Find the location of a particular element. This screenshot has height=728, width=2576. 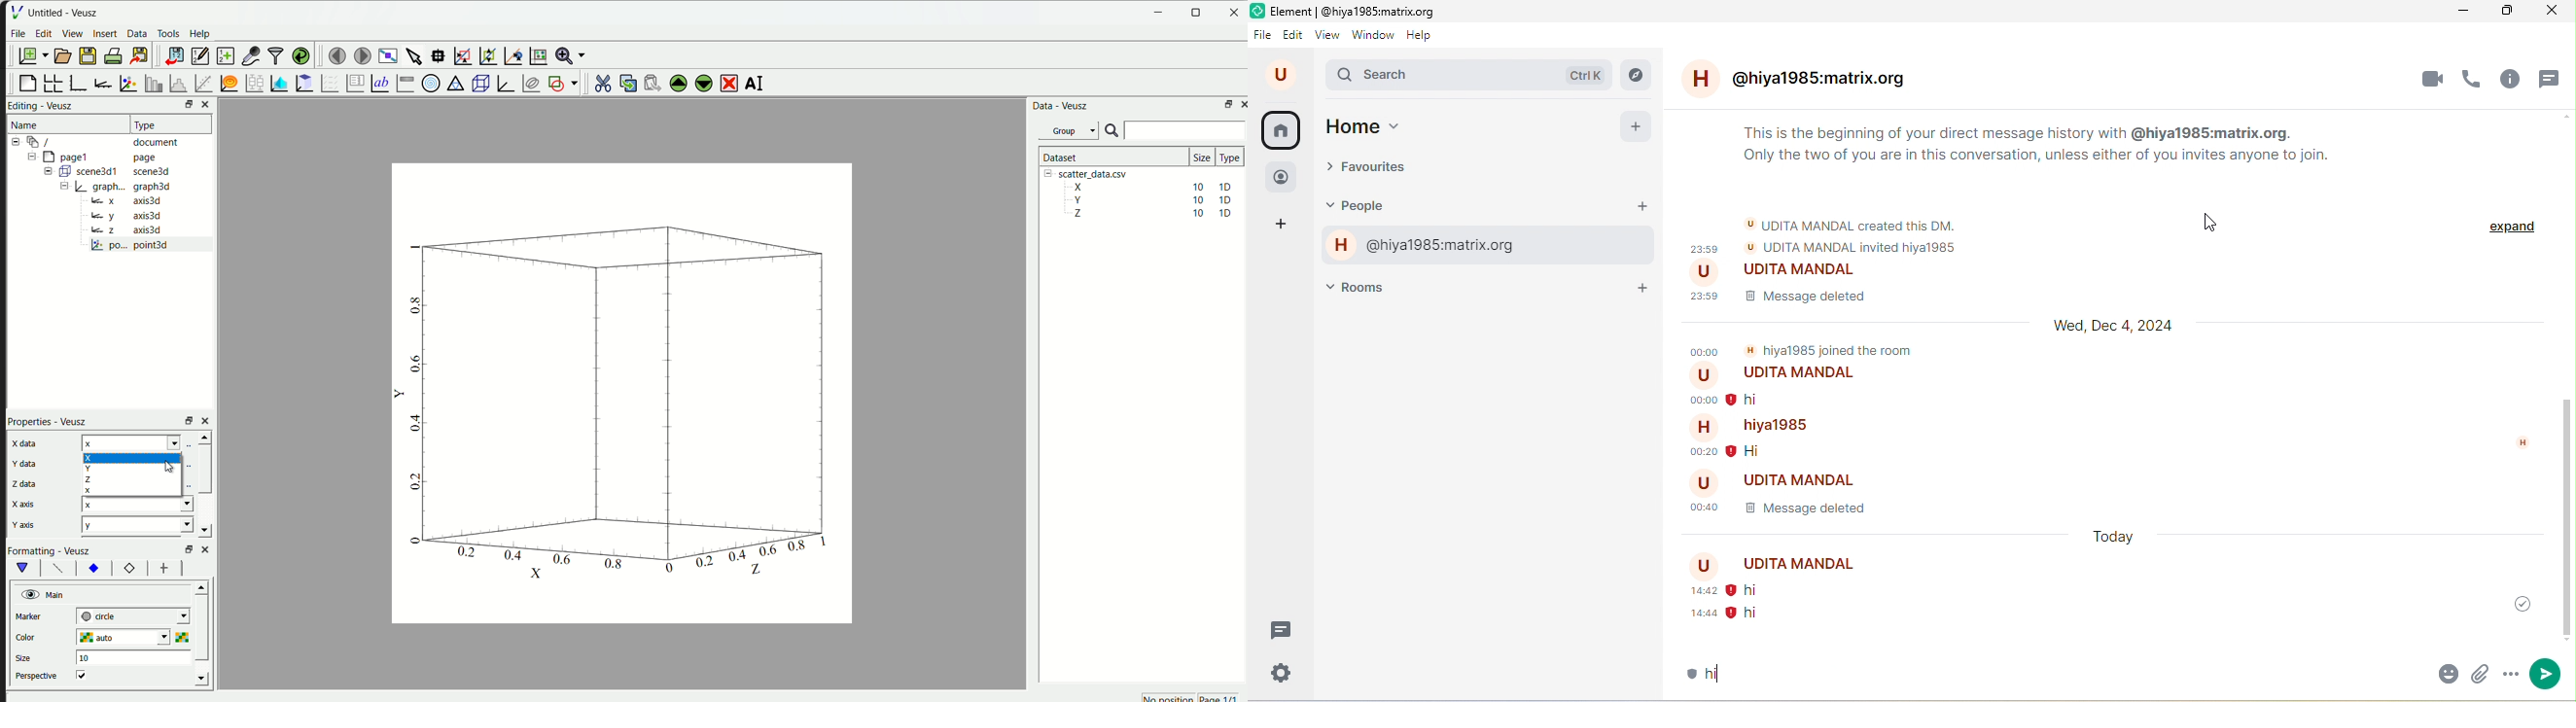

close is located at coordinates (203, 105).